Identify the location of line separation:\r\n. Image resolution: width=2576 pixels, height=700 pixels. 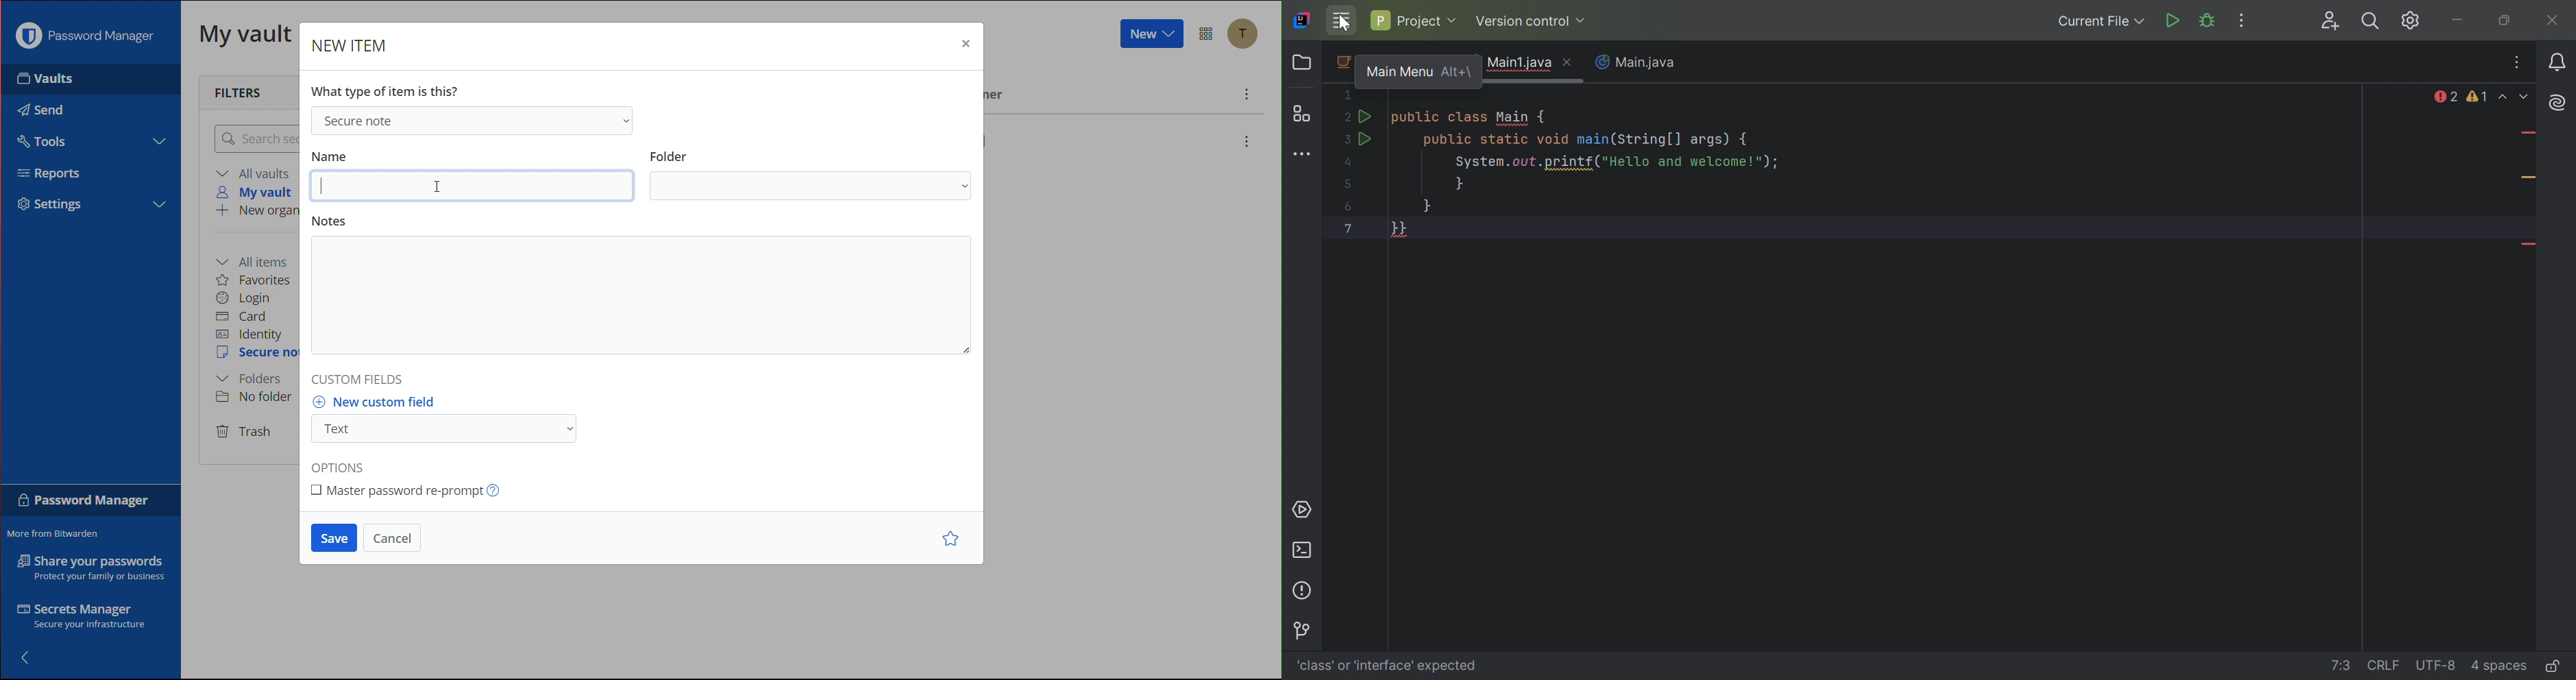
(2384, 666).